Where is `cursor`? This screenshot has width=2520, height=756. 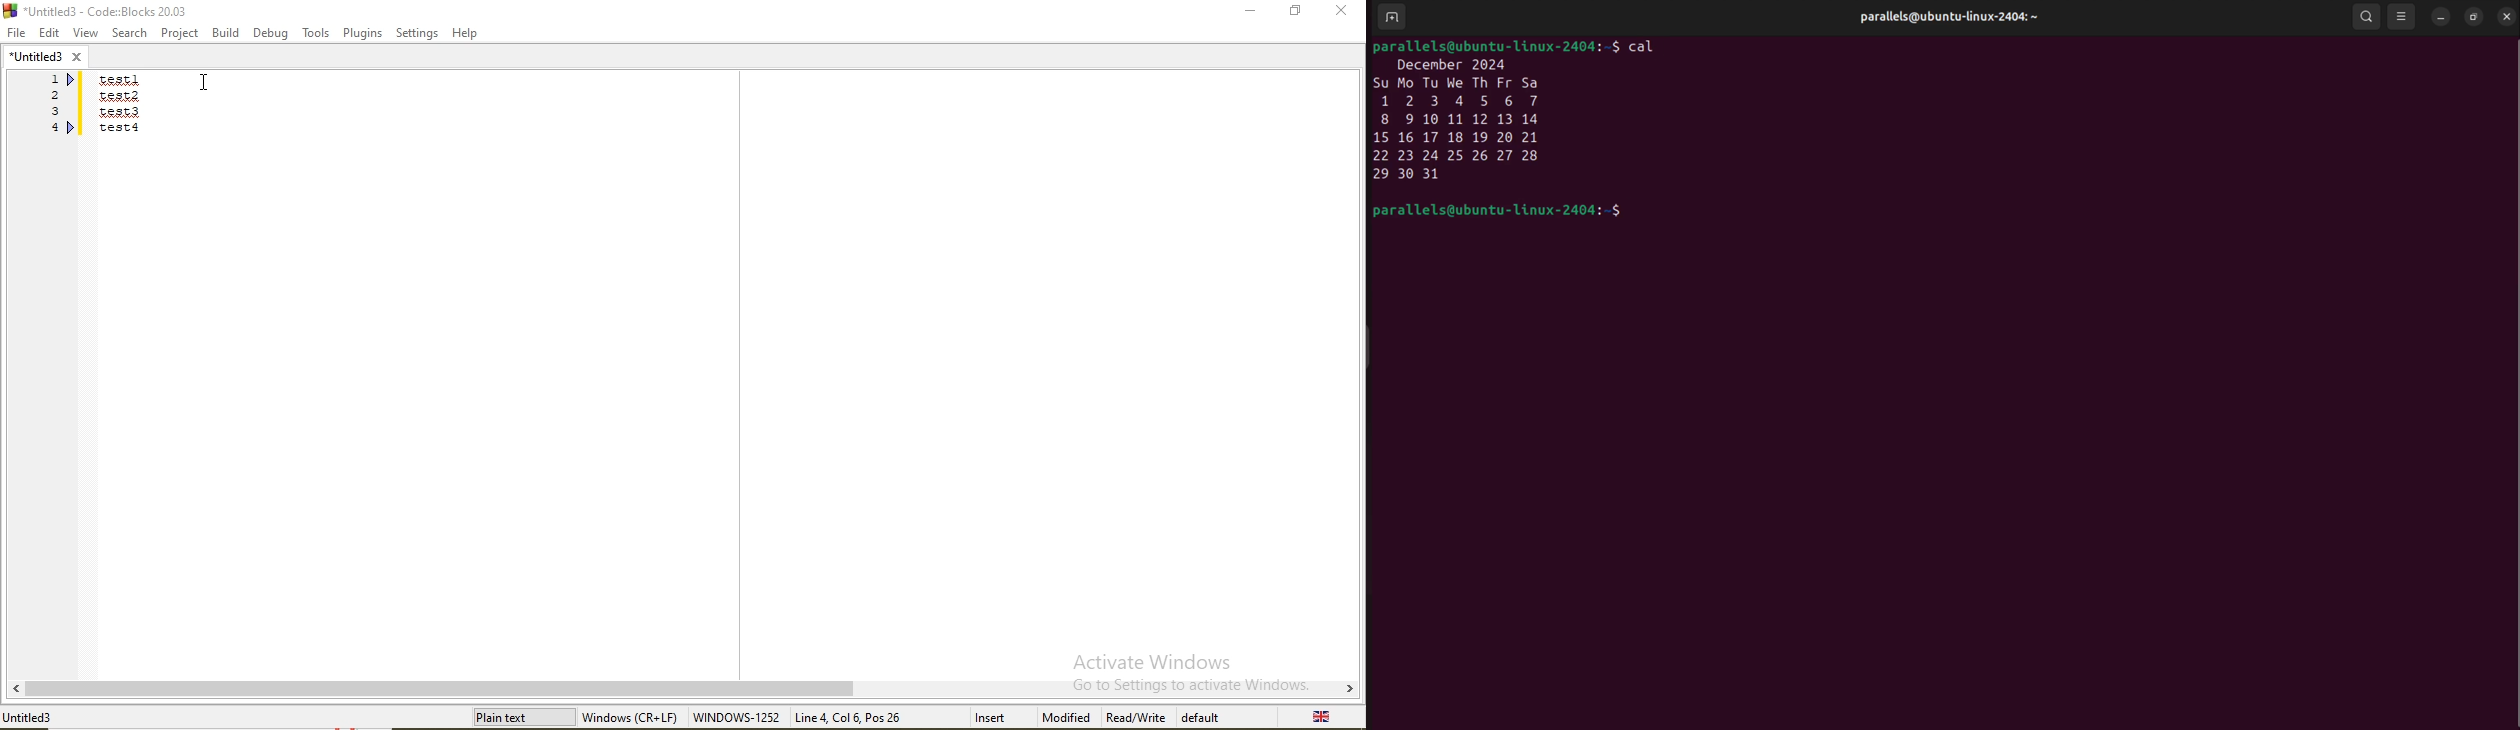 cursor is located at coordinates (203, 83).